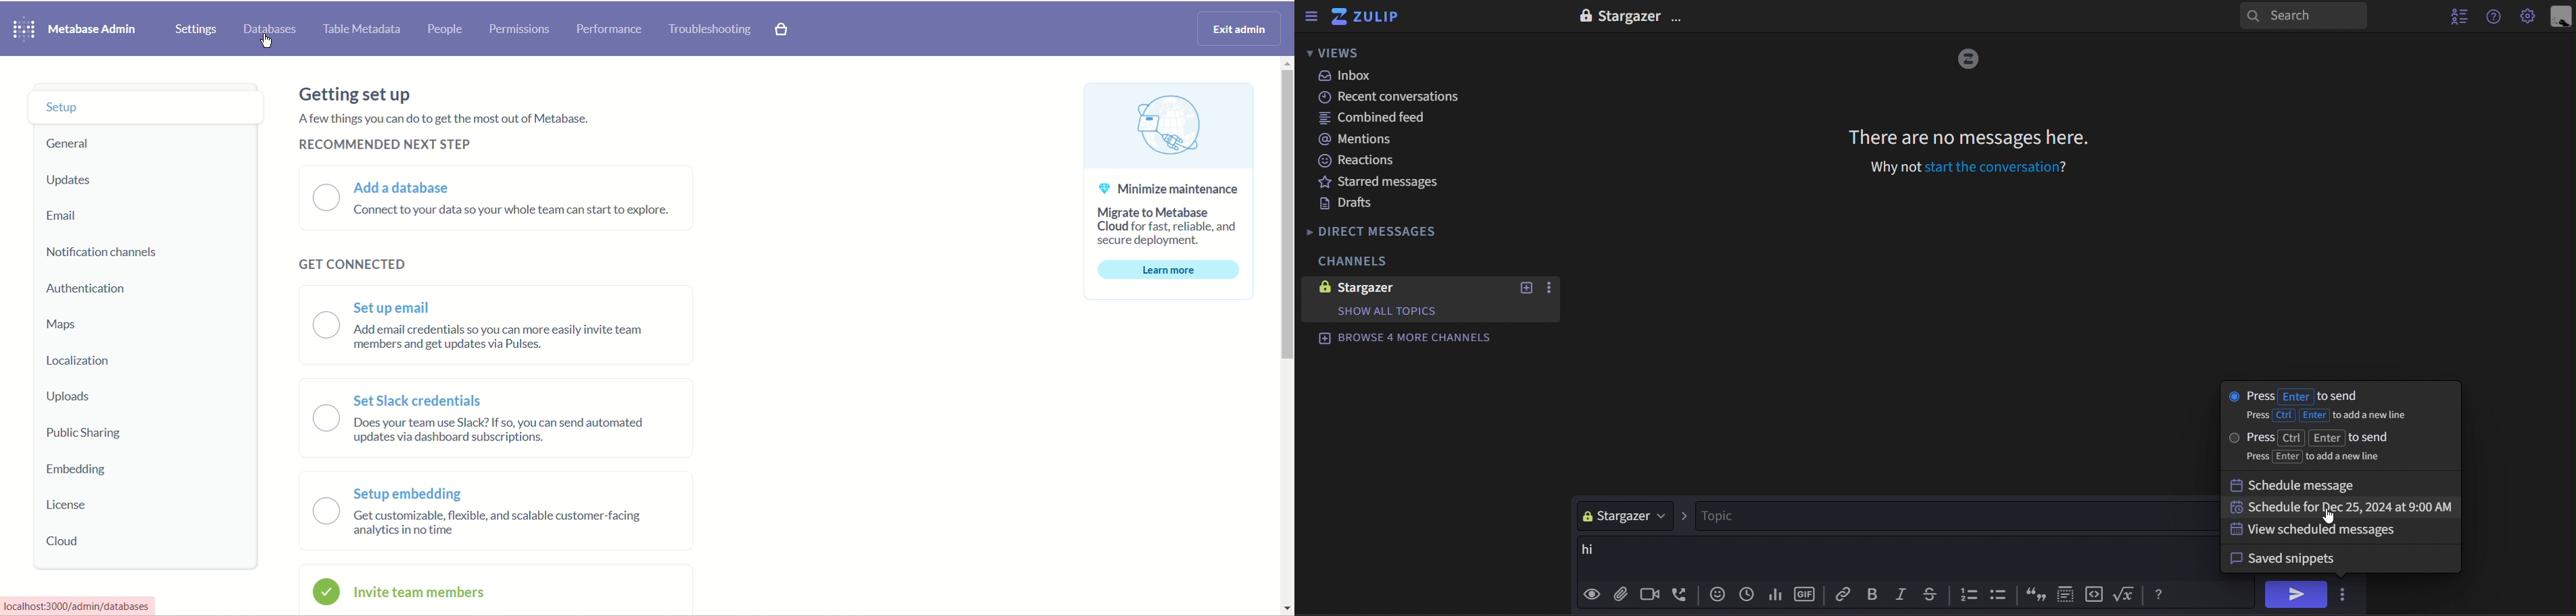 The width and height of the screenshot is (2576, 616). What do you see at coordinates (2339, 507) in the screenshot?
I see `schedule for dec 25, 2024 at 9:00 am` at bounding box center [2339, 507].